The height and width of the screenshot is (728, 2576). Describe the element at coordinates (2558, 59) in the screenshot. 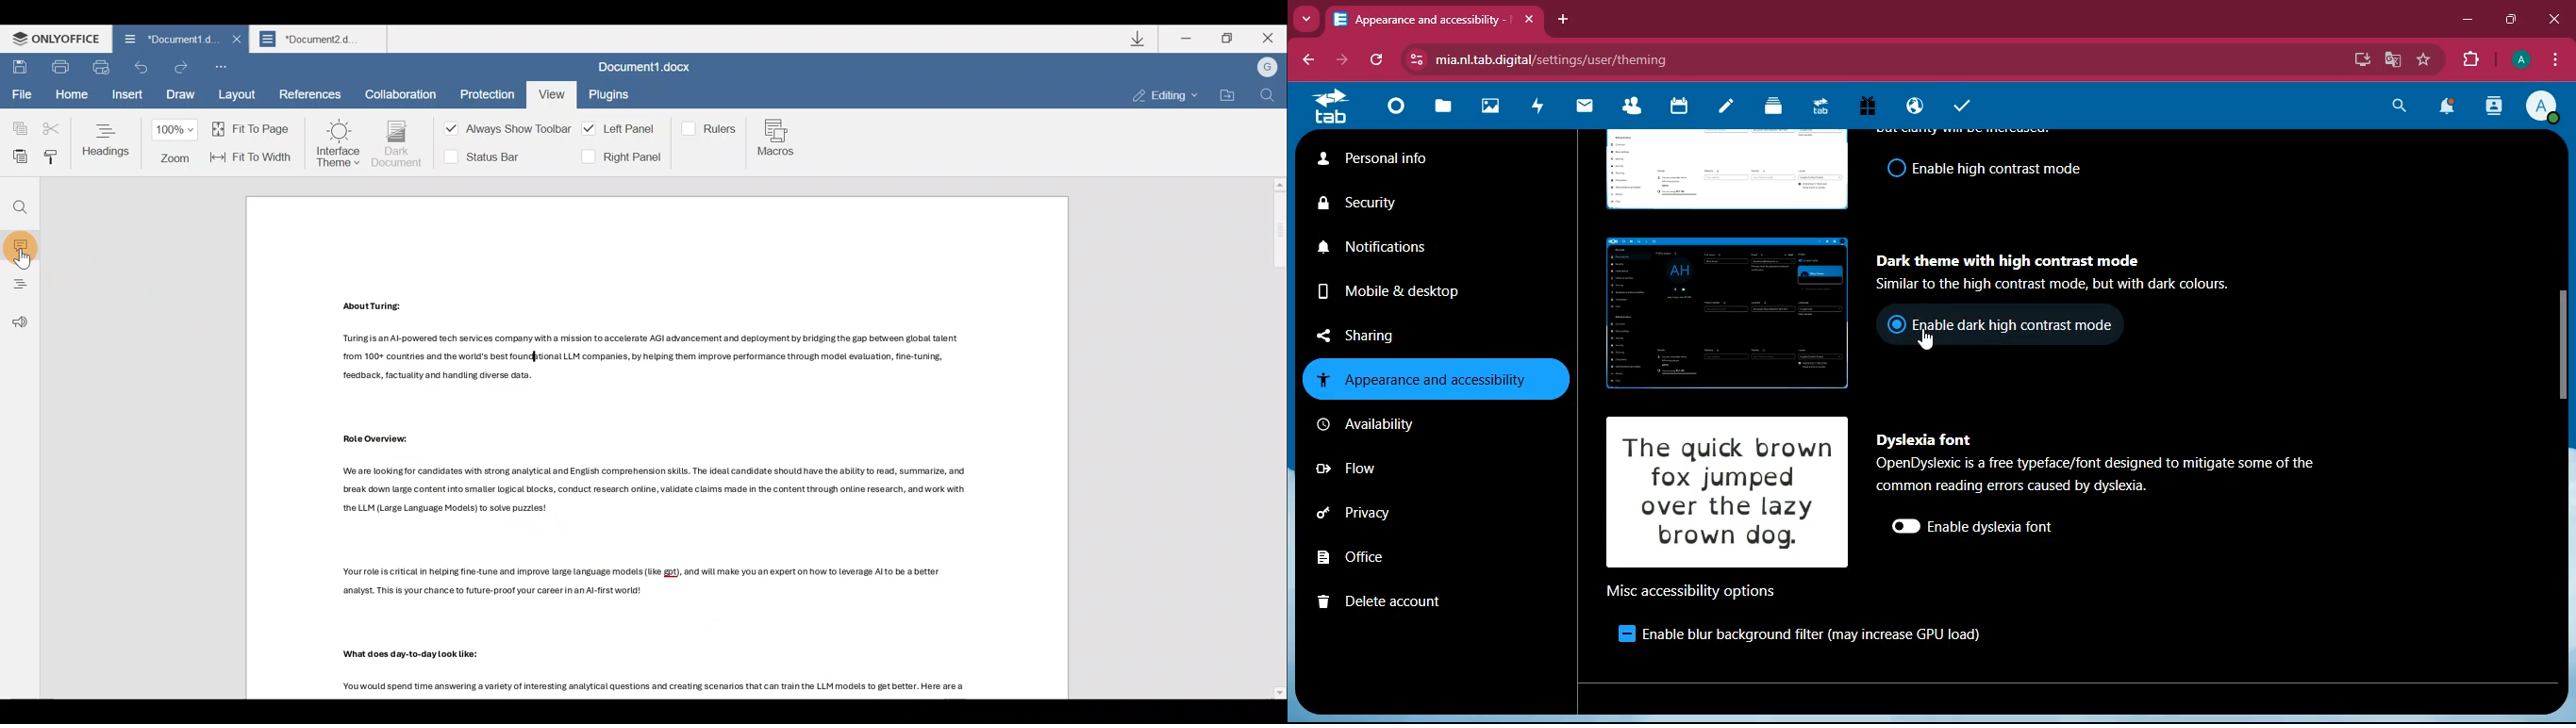

I see `menu` at that location.